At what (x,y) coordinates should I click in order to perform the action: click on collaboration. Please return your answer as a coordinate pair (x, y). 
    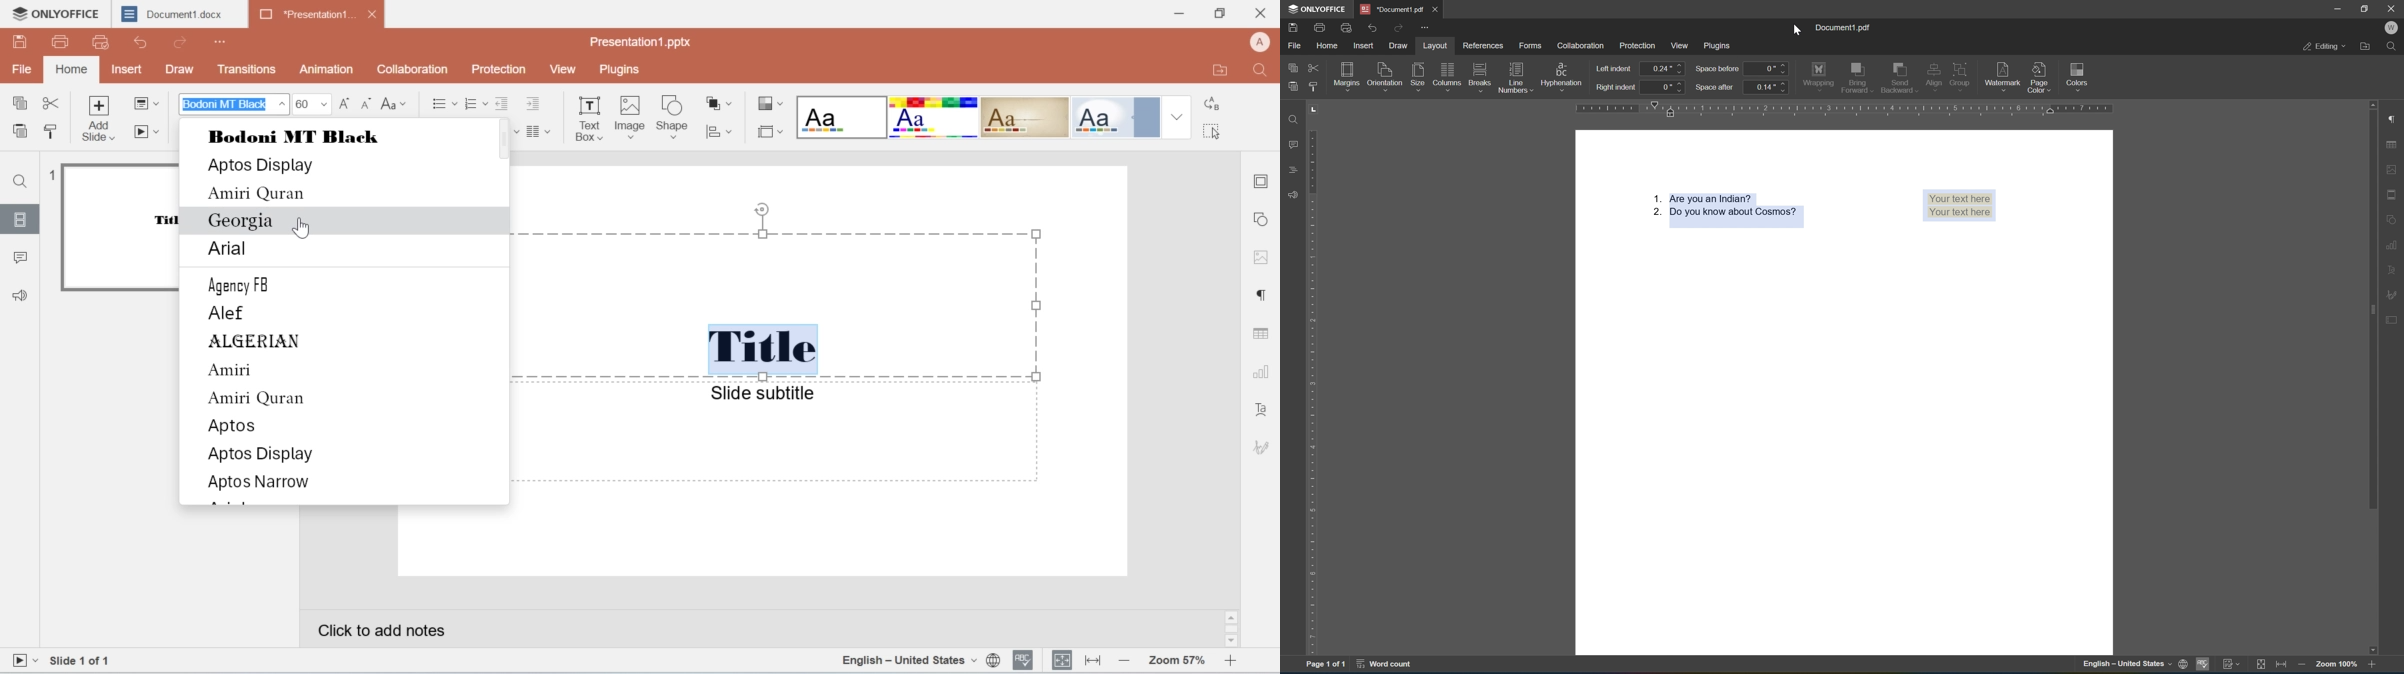
    Looking at the image, I should click on (410, 69).